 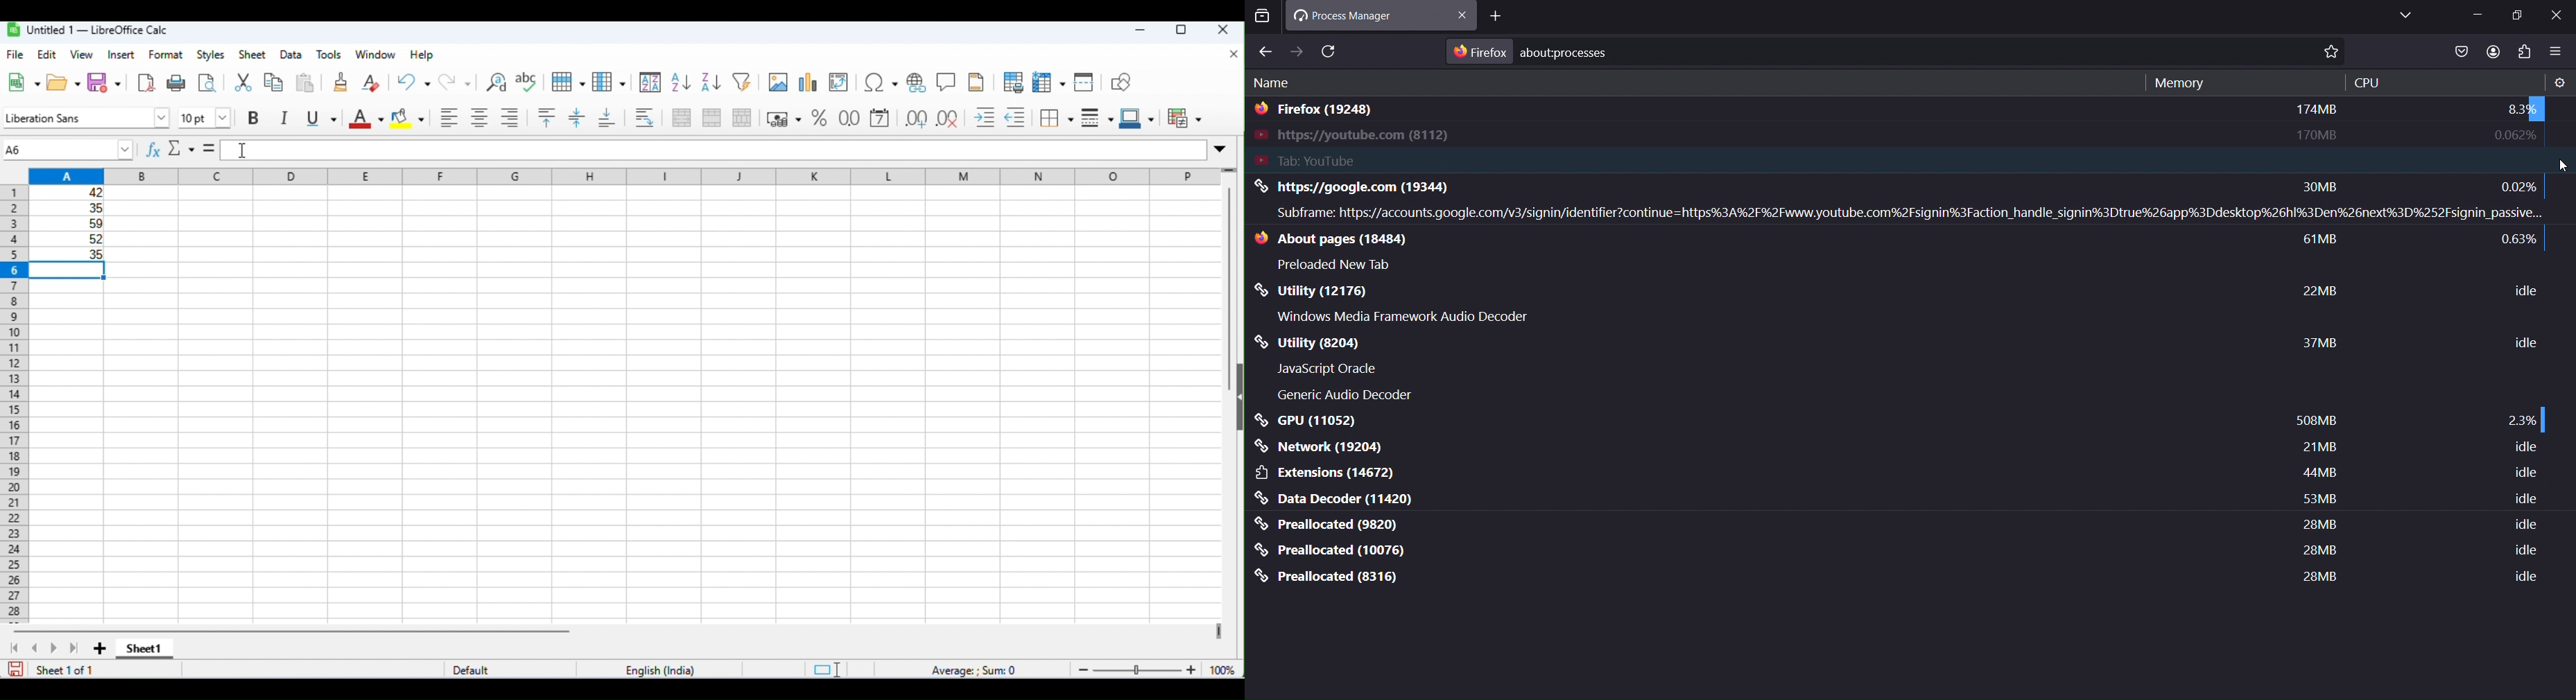 What do you see at coordinates (1315, 293) in the screenshot?
I see `utility` at bounding box center [1315, 293].